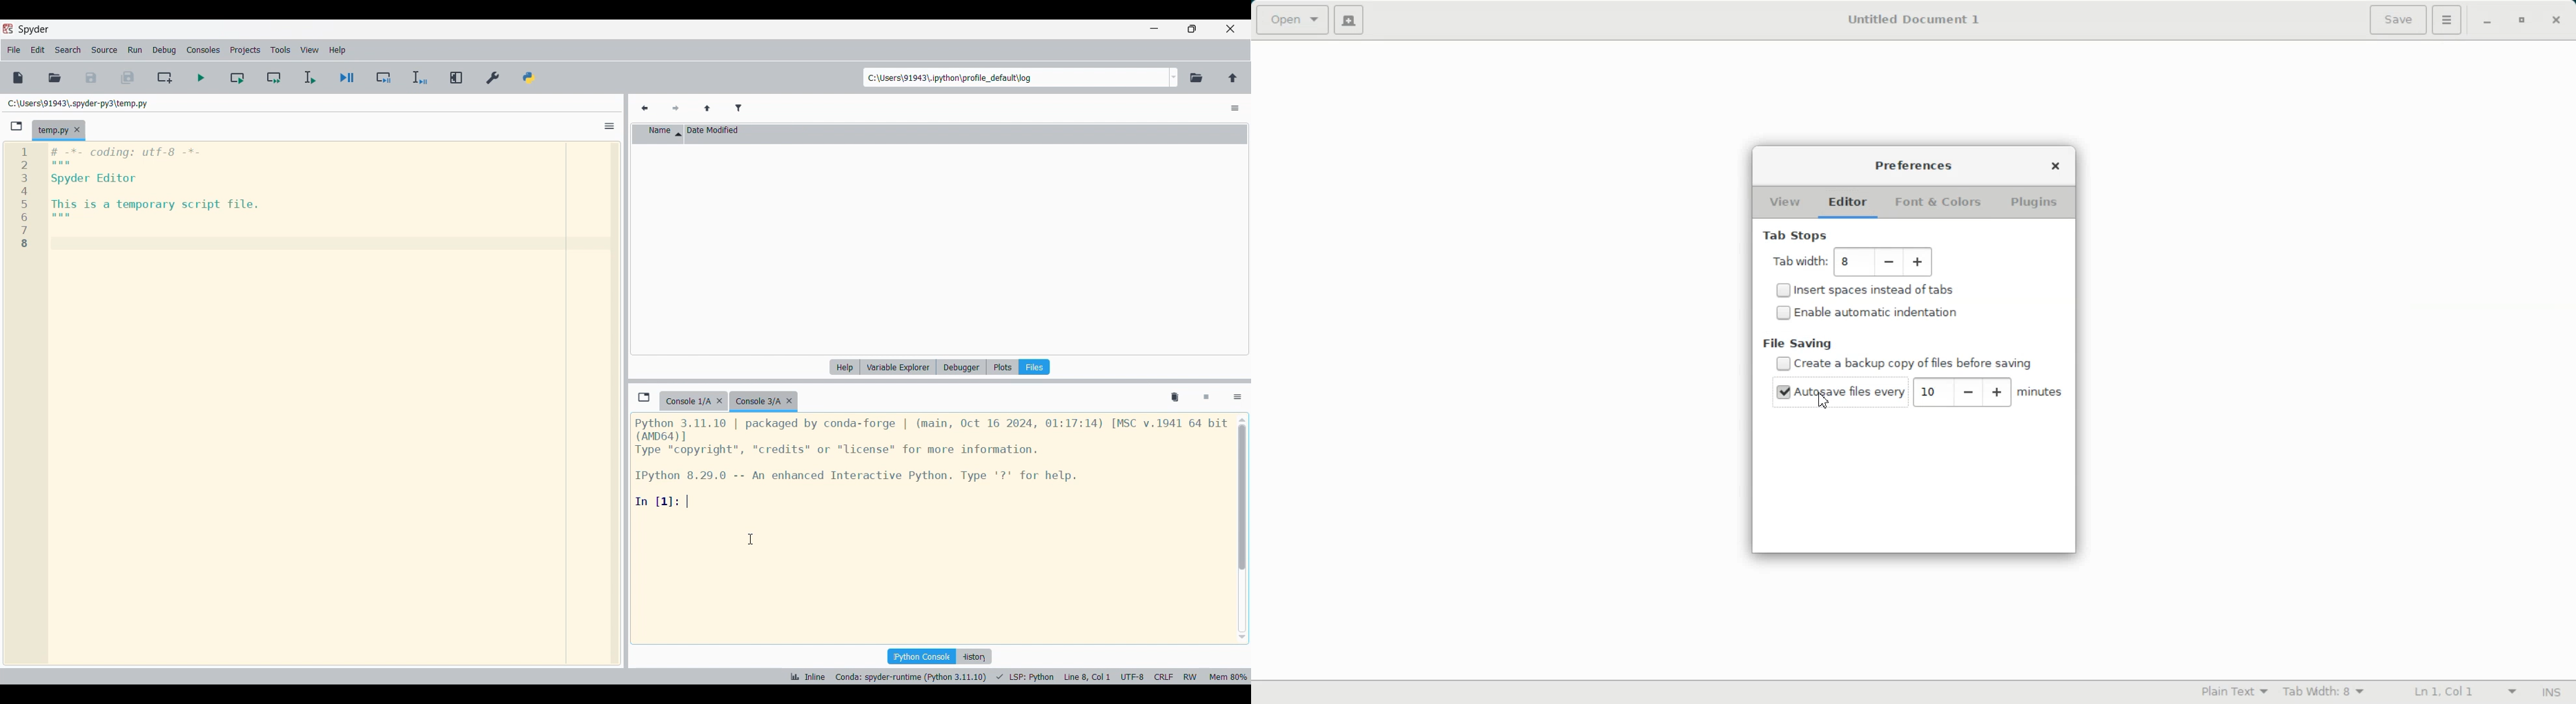 This screenshot has width=2576, height=728. What do you see at coordinates (1796, 235) in the screenshot?
I see `Tab Stops` at bounding box center [1796, 235].